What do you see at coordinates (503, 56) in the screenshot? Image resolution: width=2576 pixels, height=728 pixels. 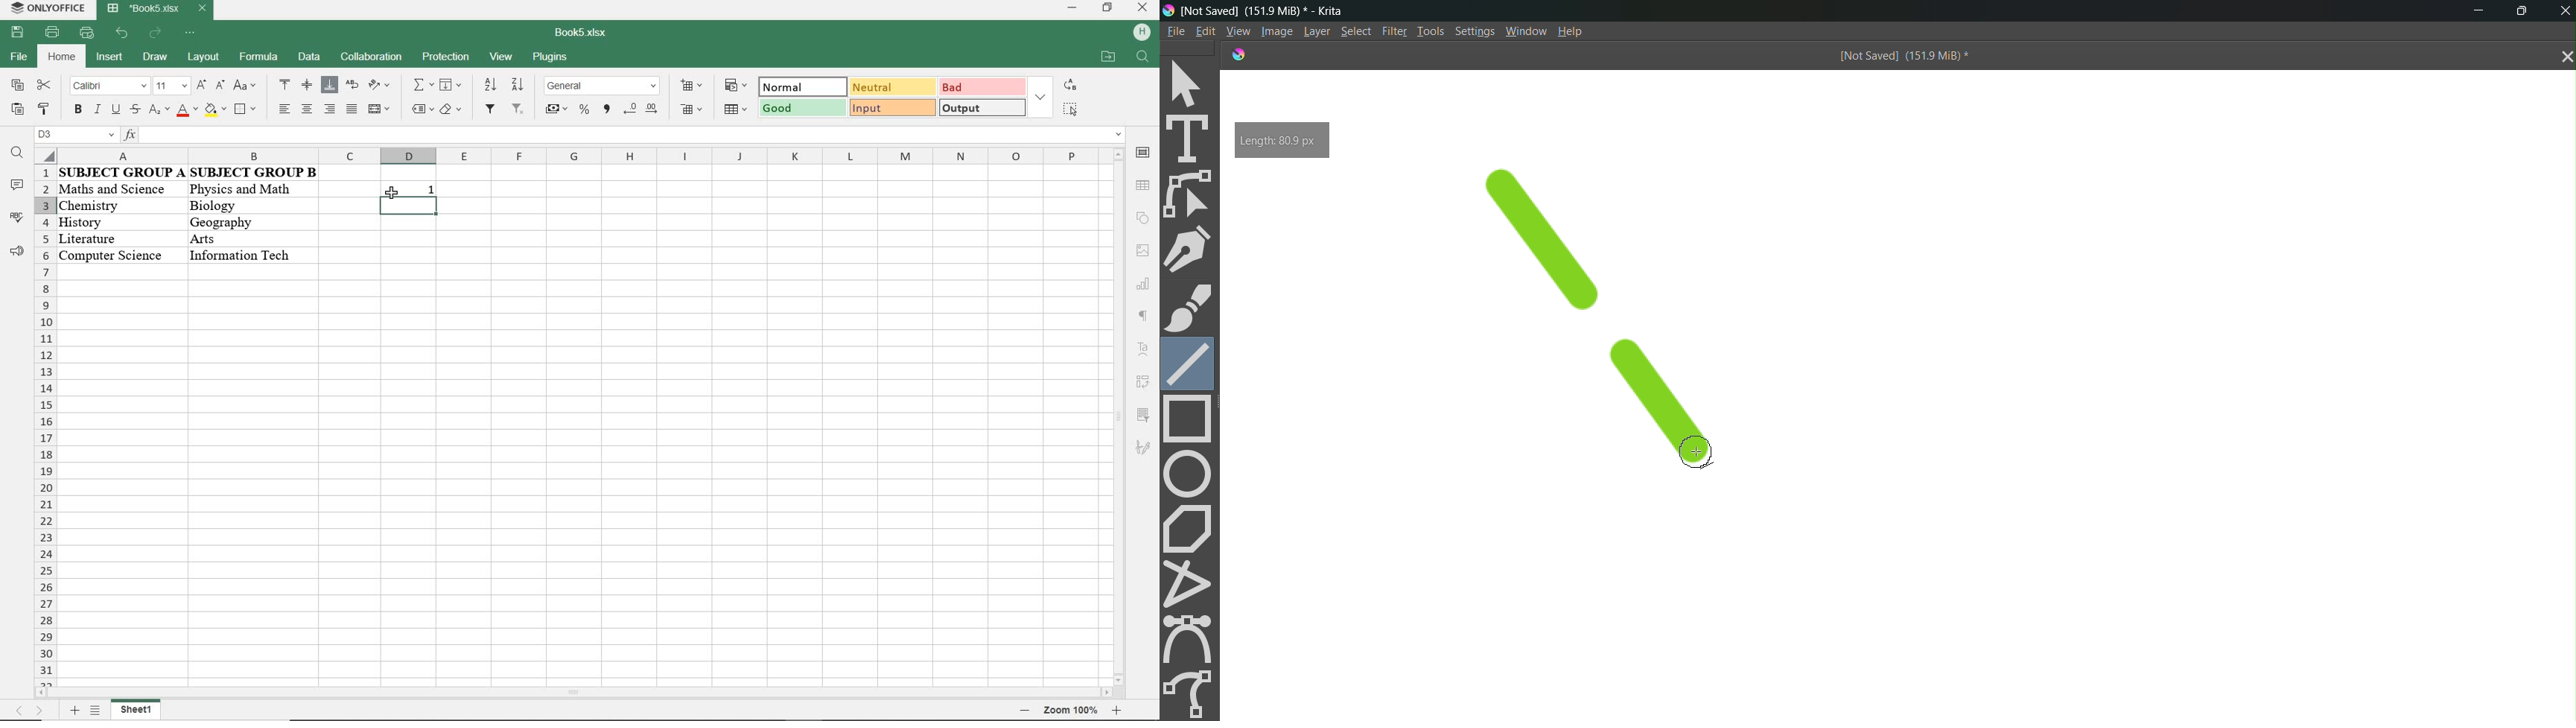 I see `view` at bounding box center [503, 56].